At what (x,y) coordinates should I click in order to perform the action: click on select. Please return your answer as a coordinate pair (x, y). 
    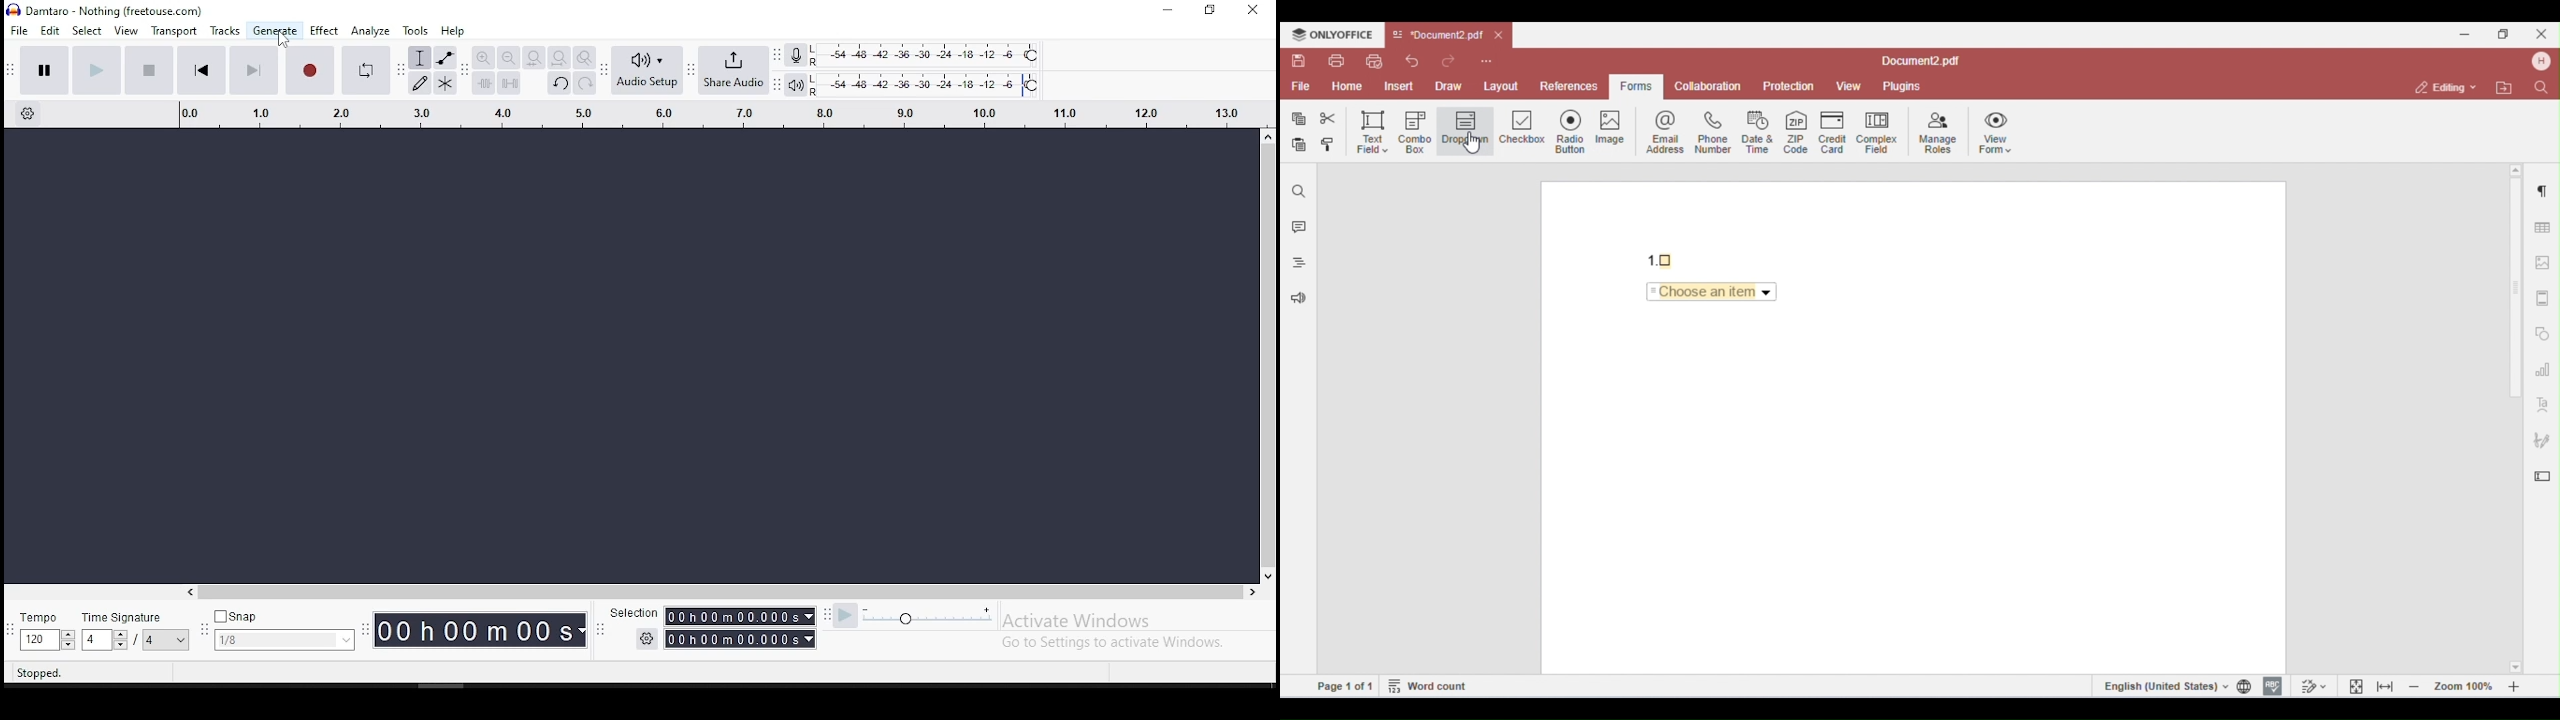
    Looking at the image, I should click on (89, 32).